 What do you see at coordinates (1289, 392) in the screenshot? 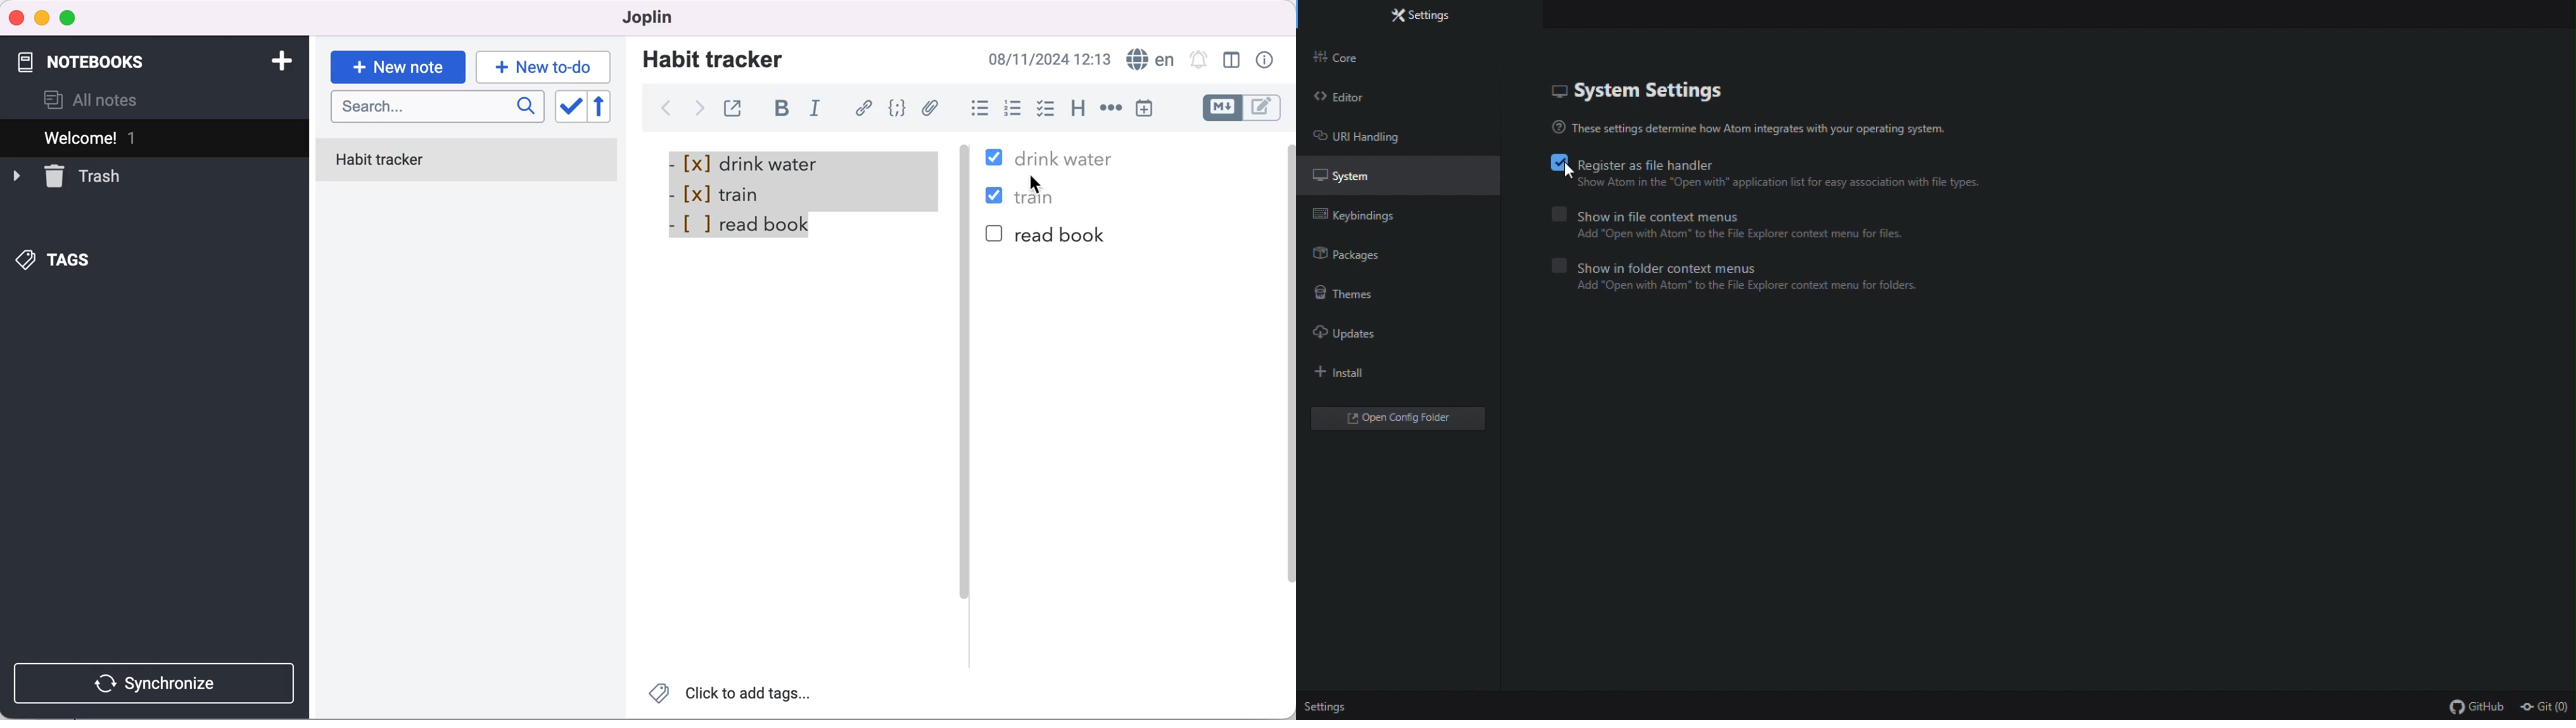
I see `scroll bar` at bounding box center [1289, 392].